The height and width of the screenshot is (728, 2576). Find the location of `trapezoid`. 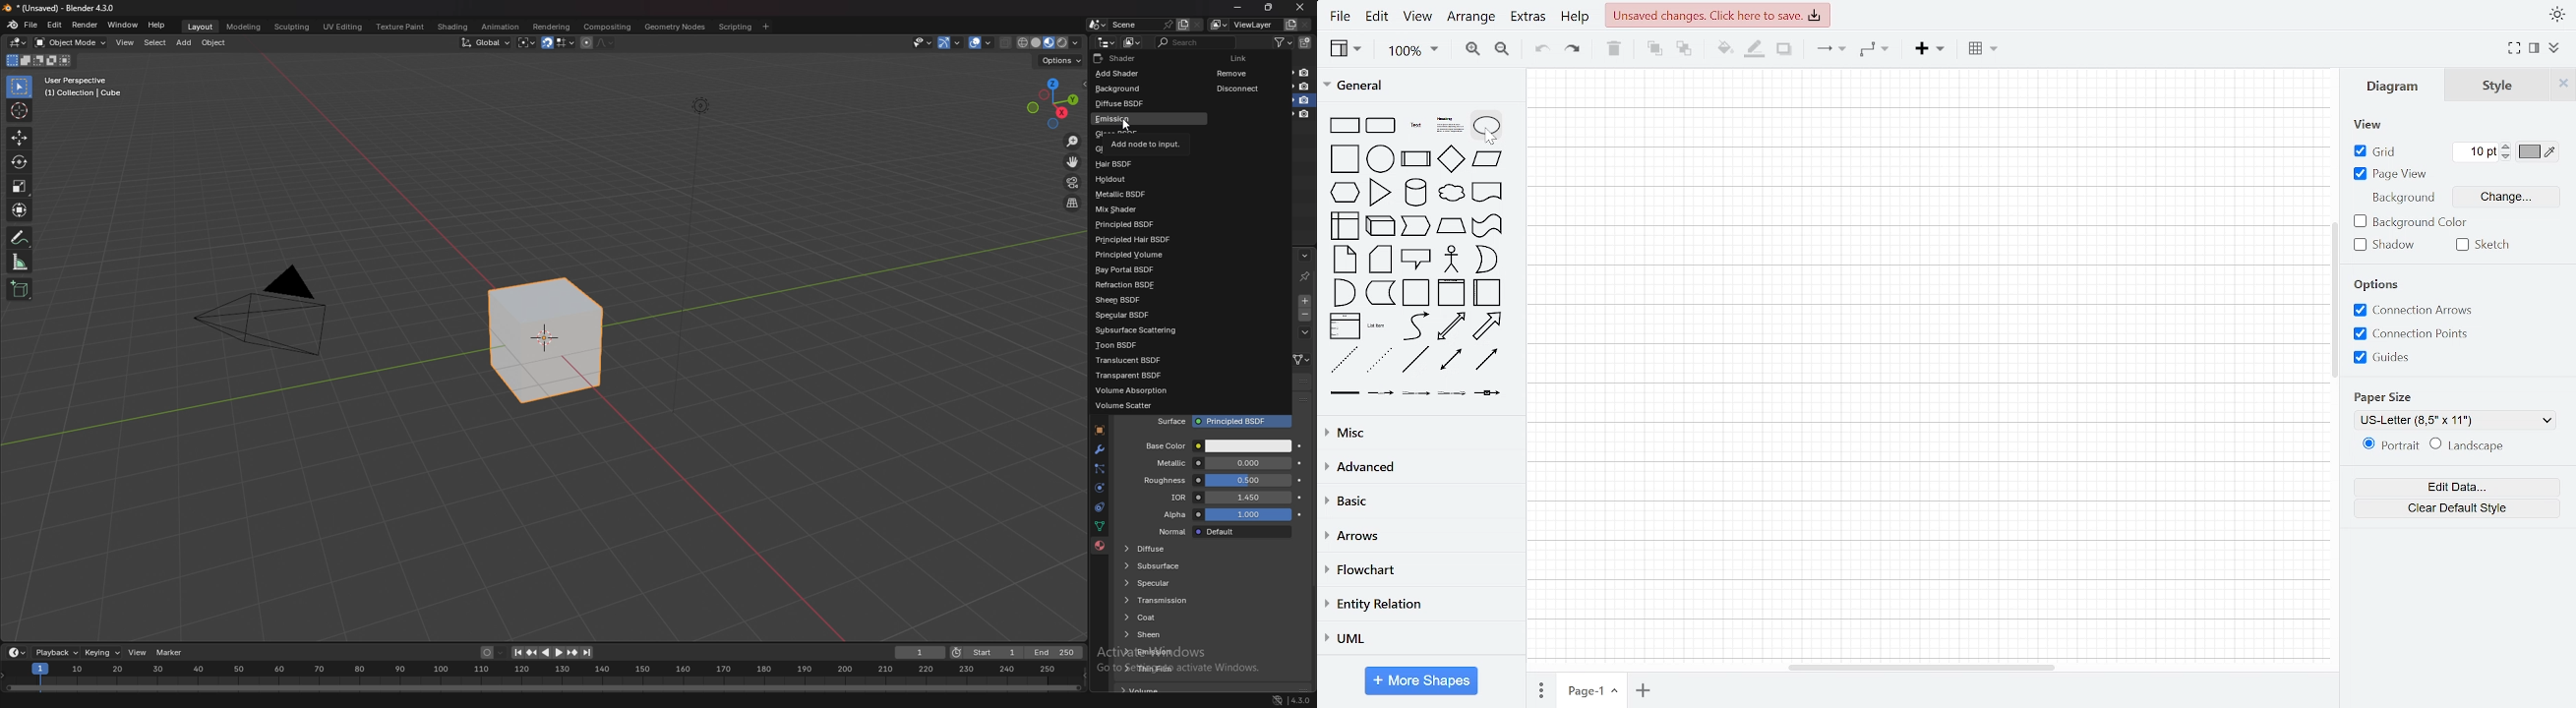

trapezoid is located at coordinates (1452, 226).